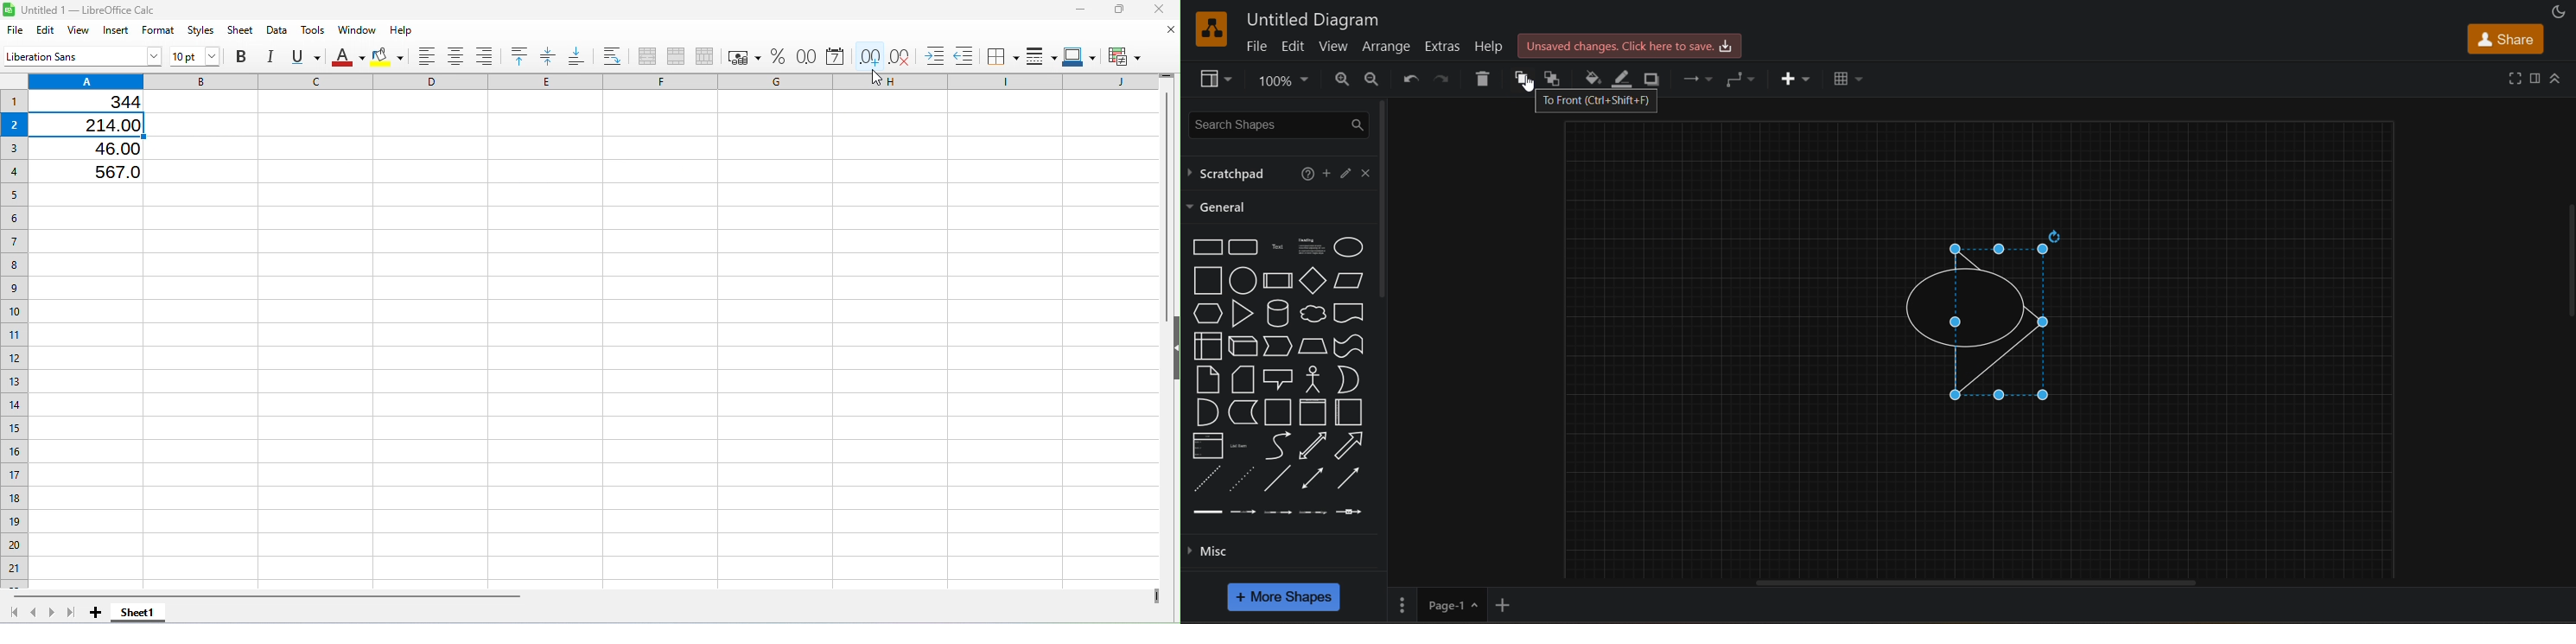 This screenshot has height=644, width=2576. What do you see at coordinates (1630, 44) in the screenshot?
I see `unsaved changes .click here to save` at bounding box center [1630, 44].